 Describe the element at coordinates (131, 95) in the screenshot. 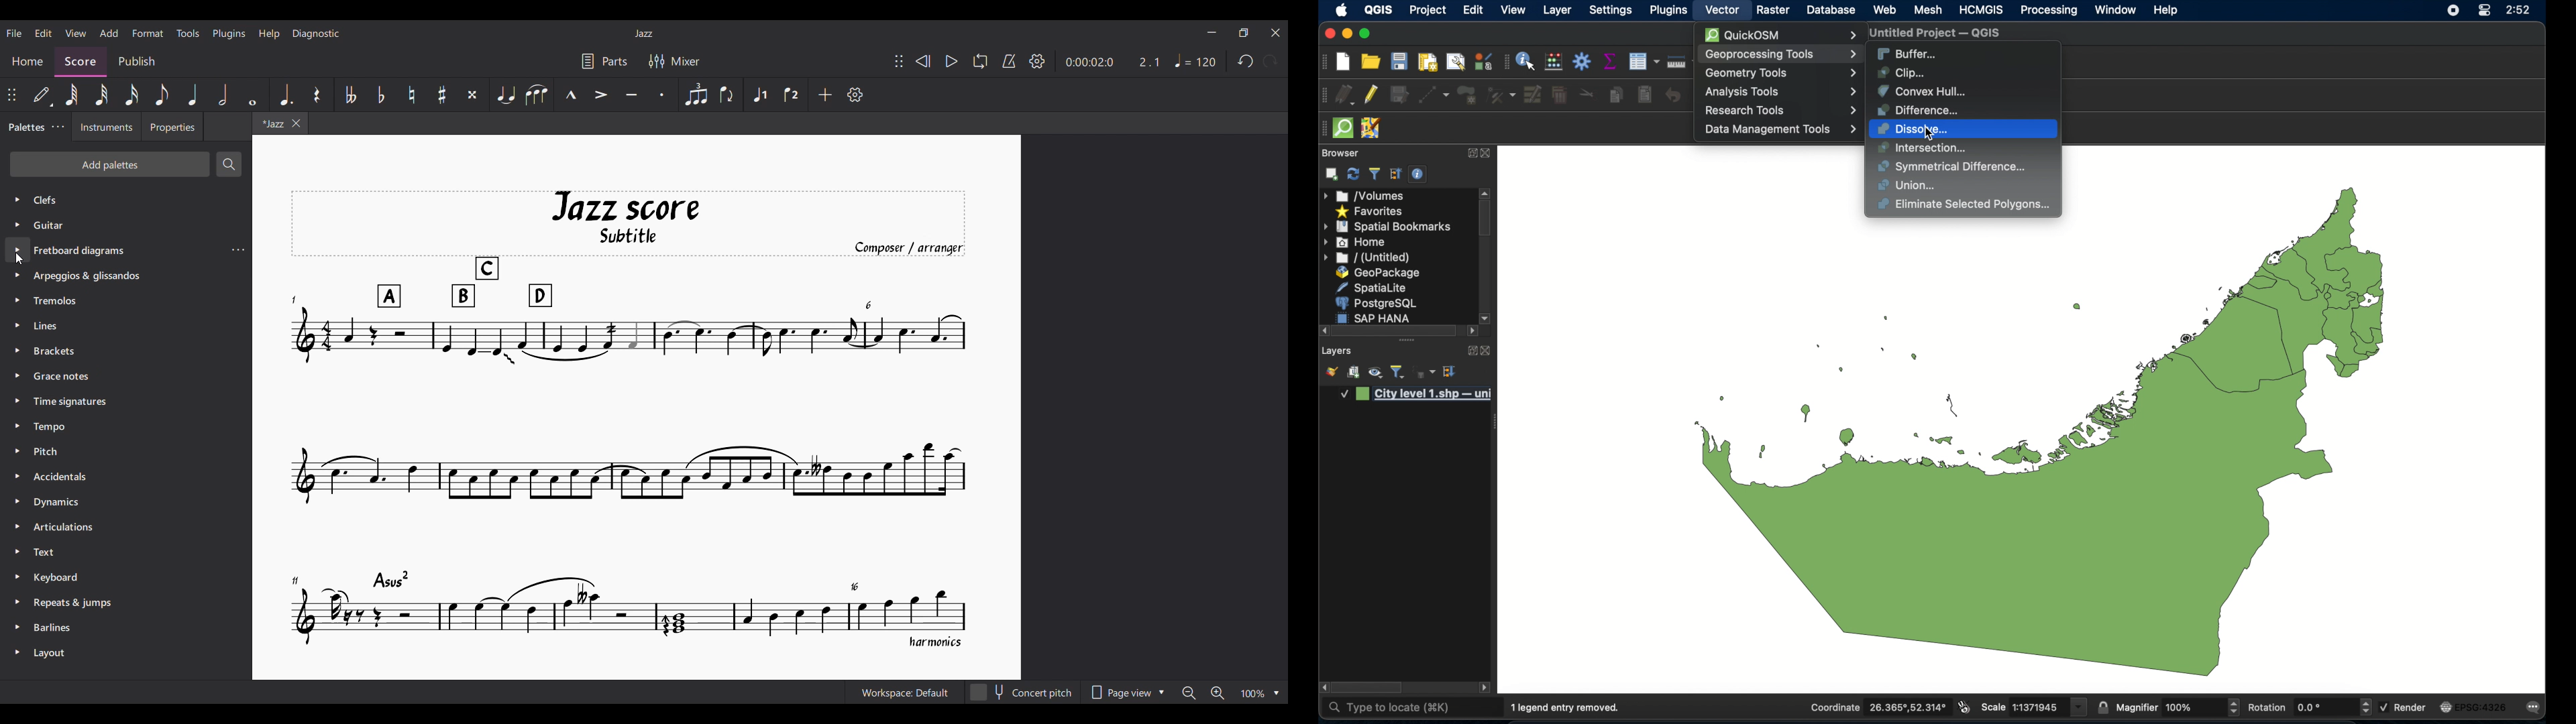

I see `16th note` at that location.